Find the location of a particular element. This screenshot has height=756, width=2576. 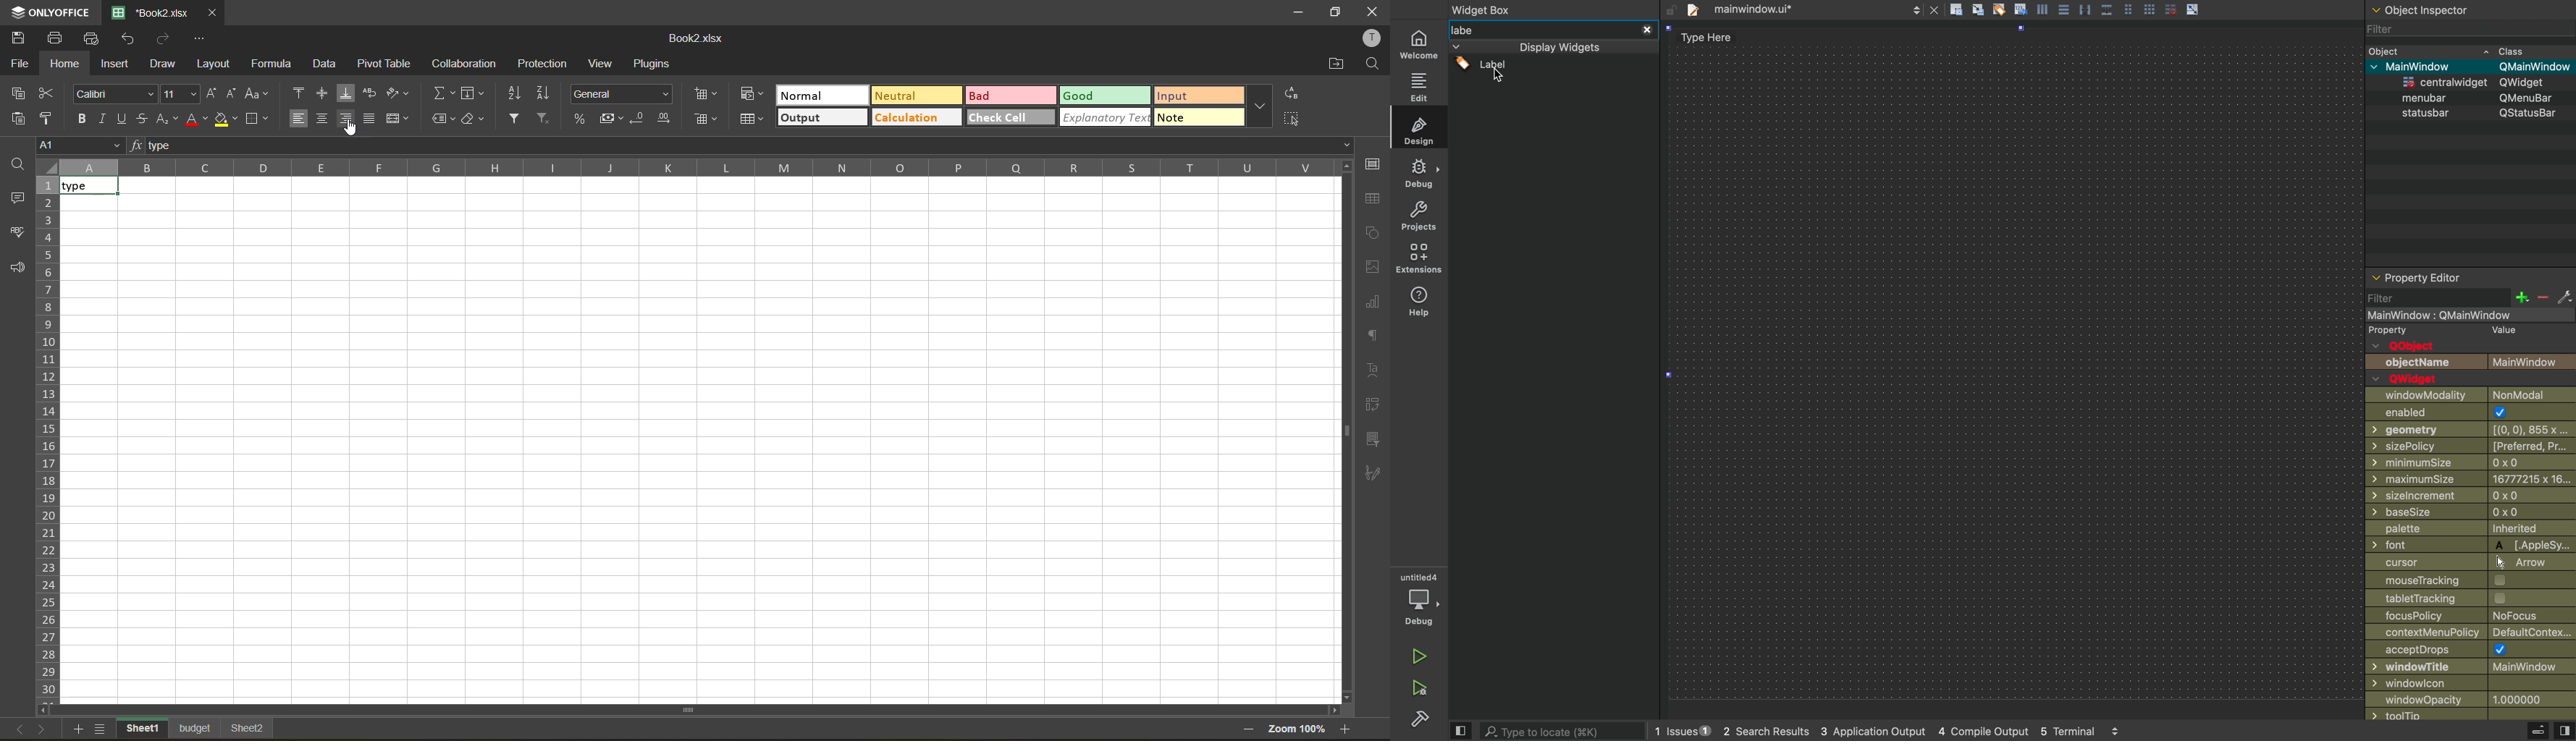

move up is located at coordinates (1345, 169).